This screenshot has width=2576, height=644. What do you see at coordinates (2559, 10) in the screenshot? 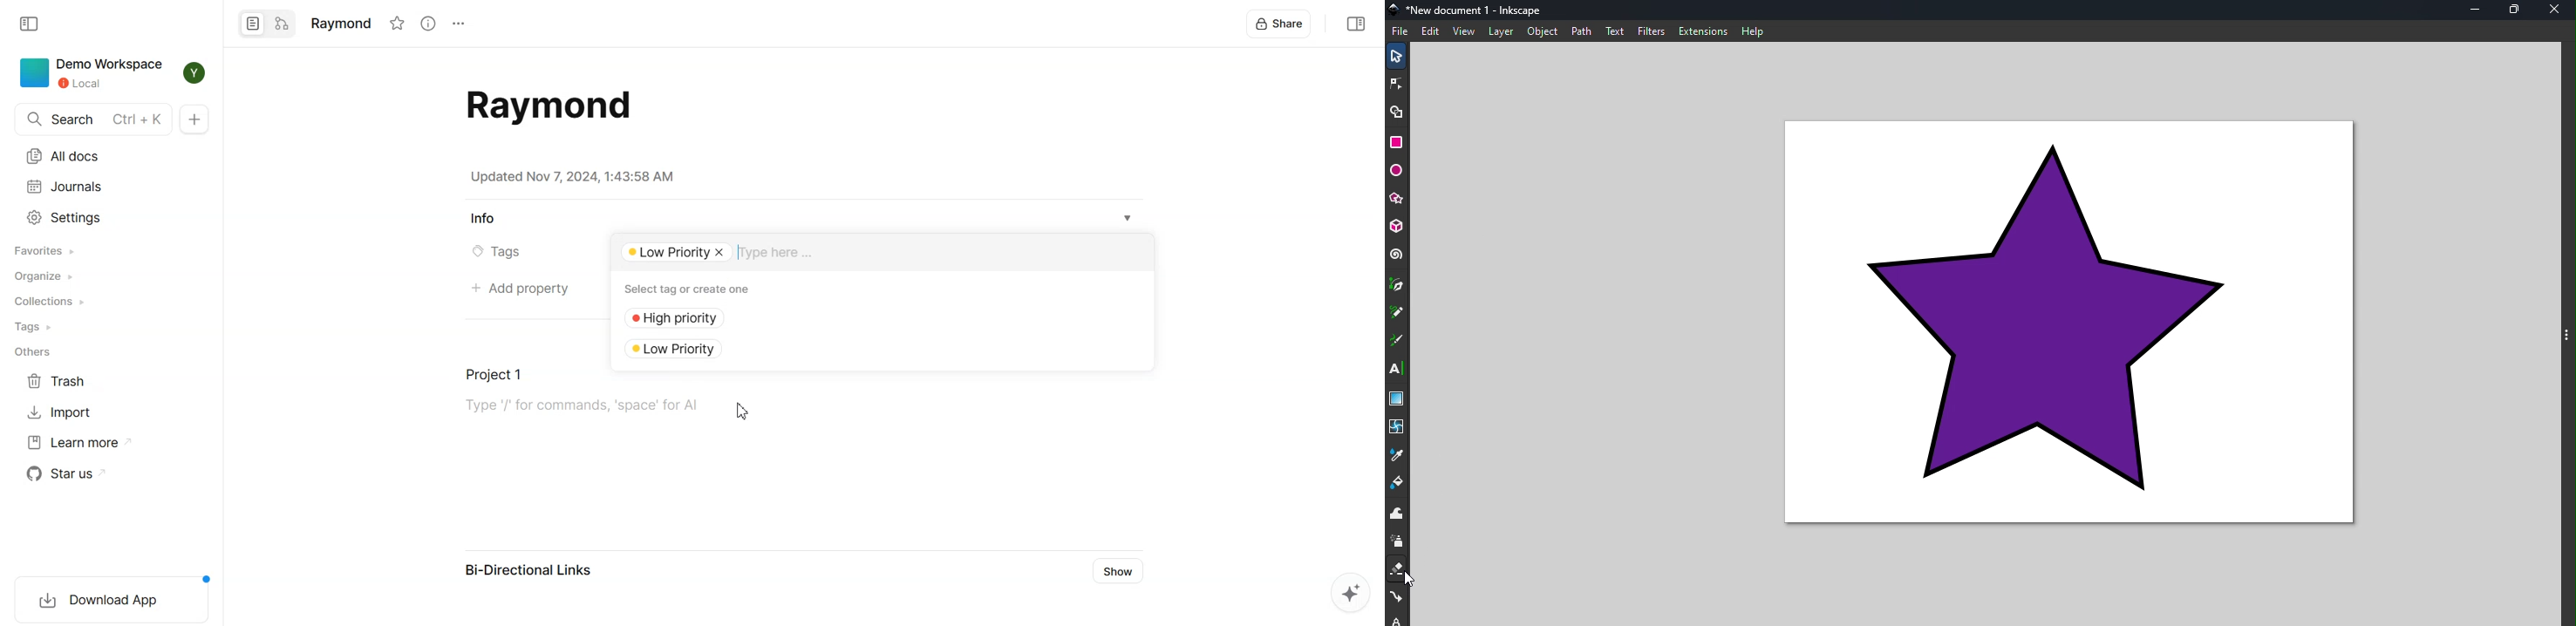
I see `close ` at bounding box center [2559, 10].